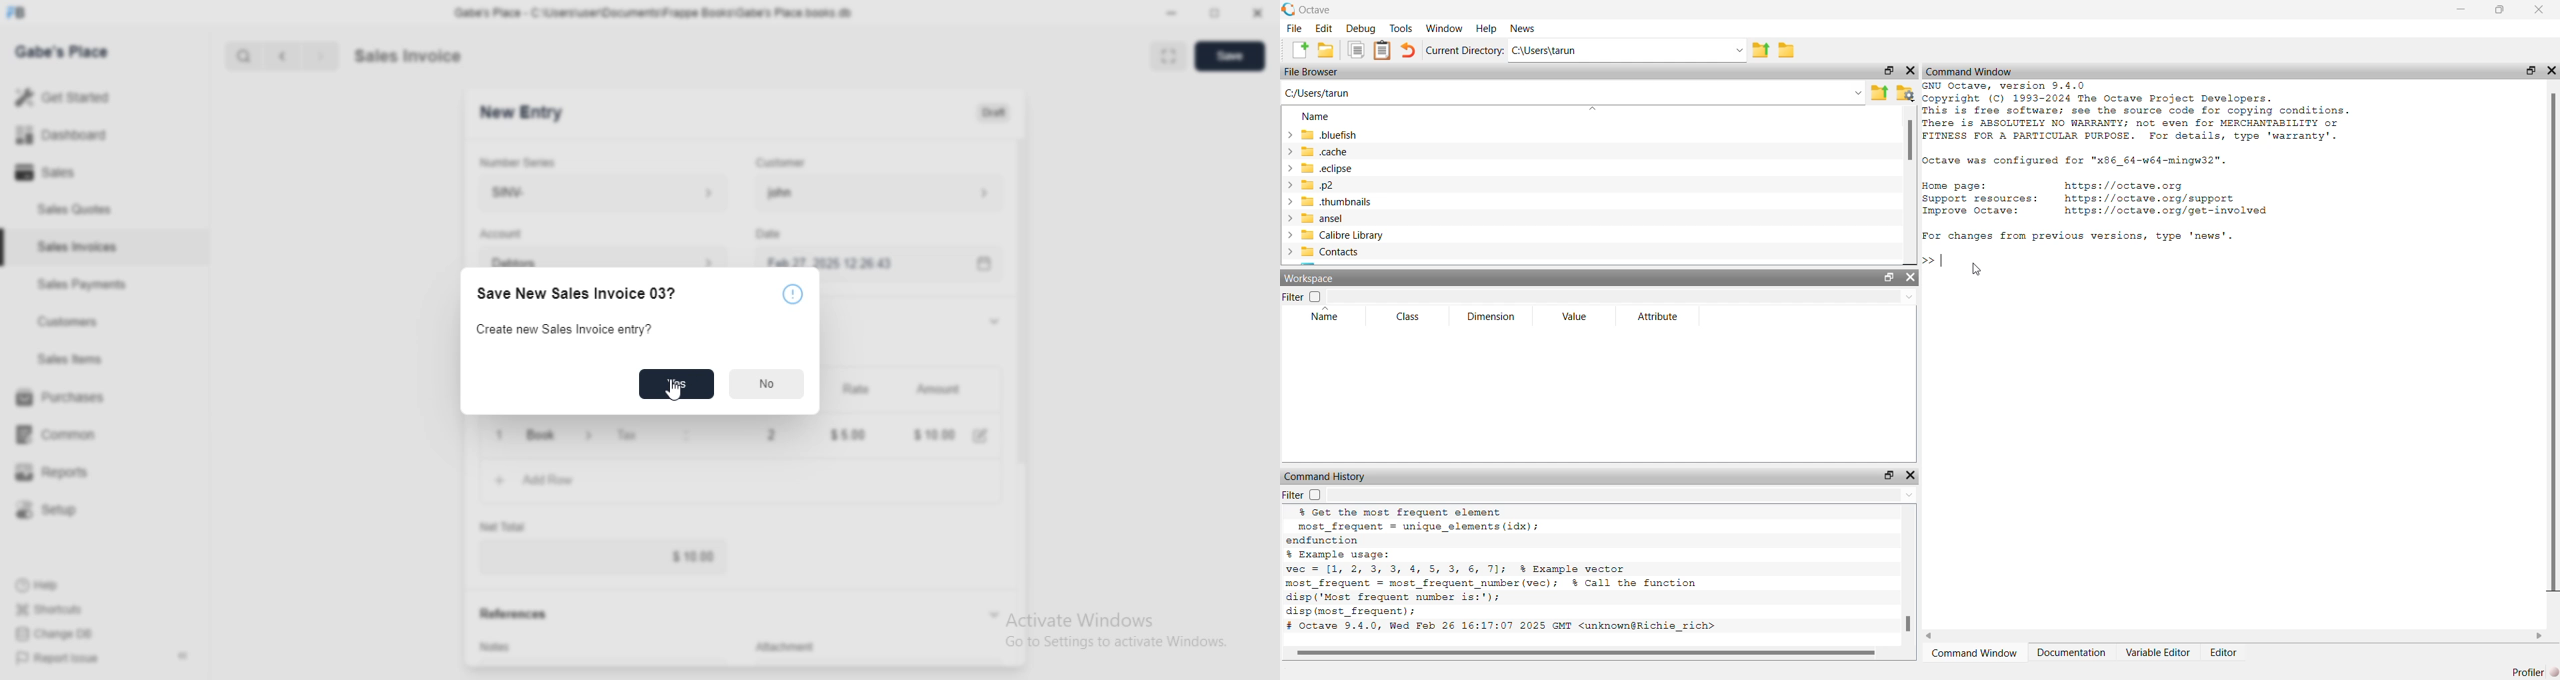 This screenshot has width=2576, height=700. What do you see at coordinates (1312, 71) in the screenshot?
I see `File Browser` at bounding box center [1312, 71].